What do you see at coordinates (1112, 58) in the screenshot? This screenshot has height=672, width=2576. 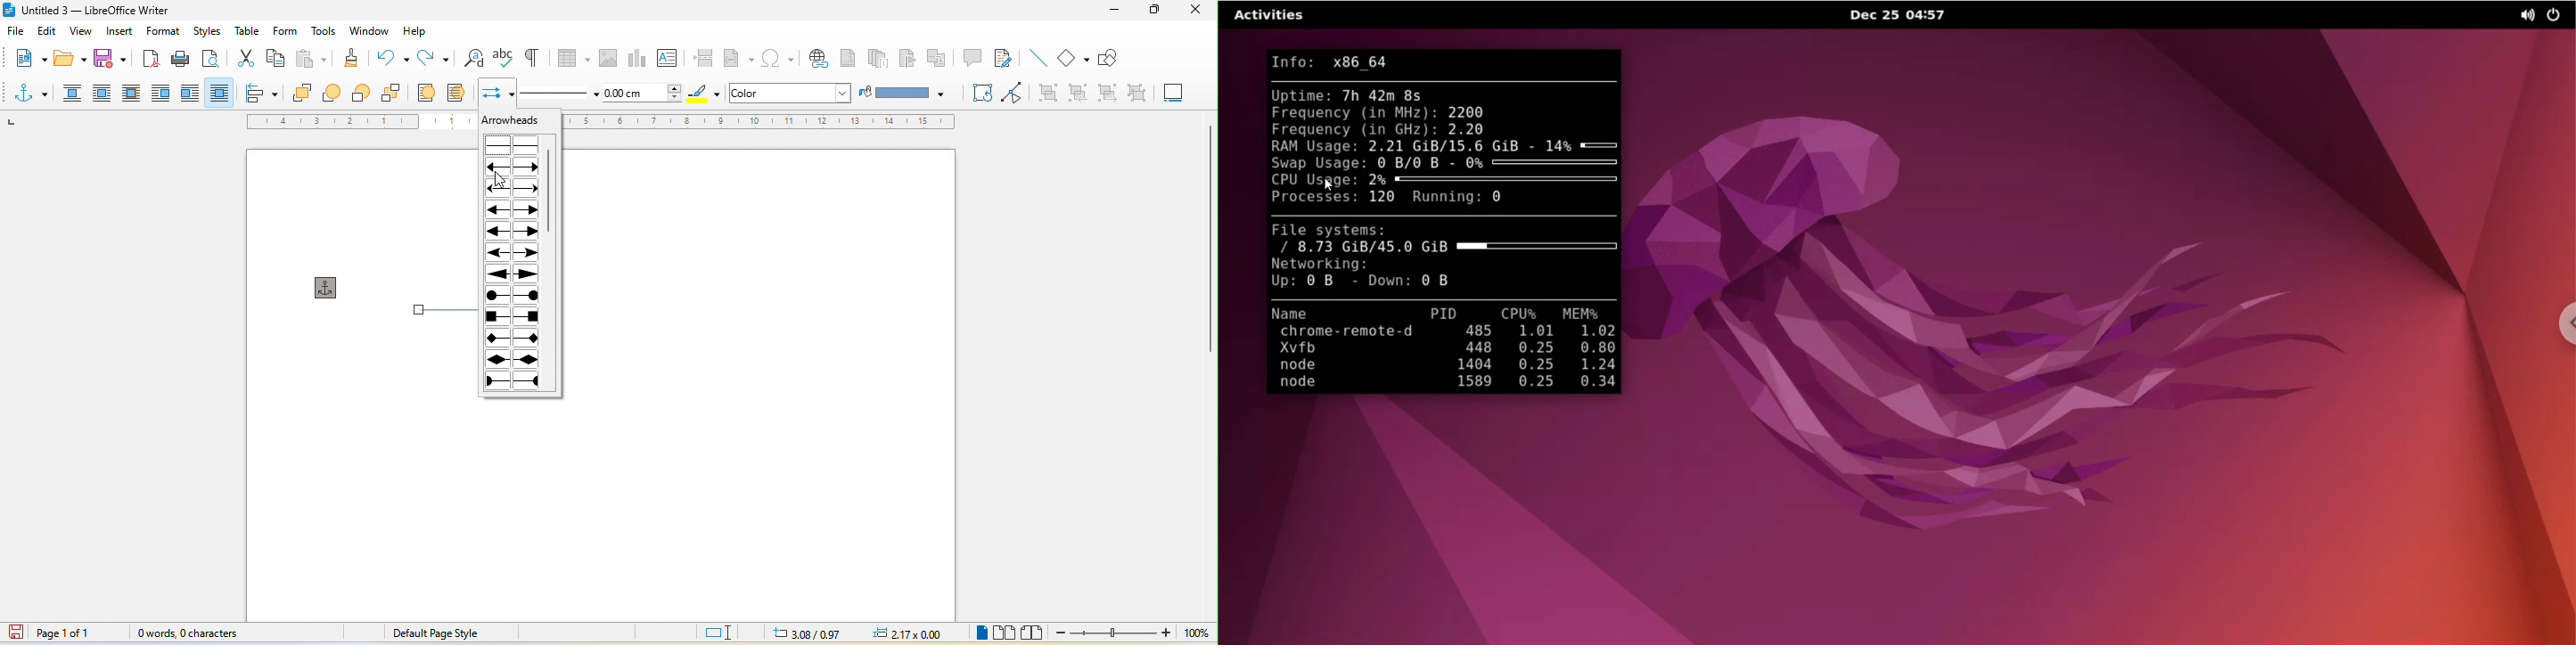 I see `show draw function` at bounding box center [1112, 58].